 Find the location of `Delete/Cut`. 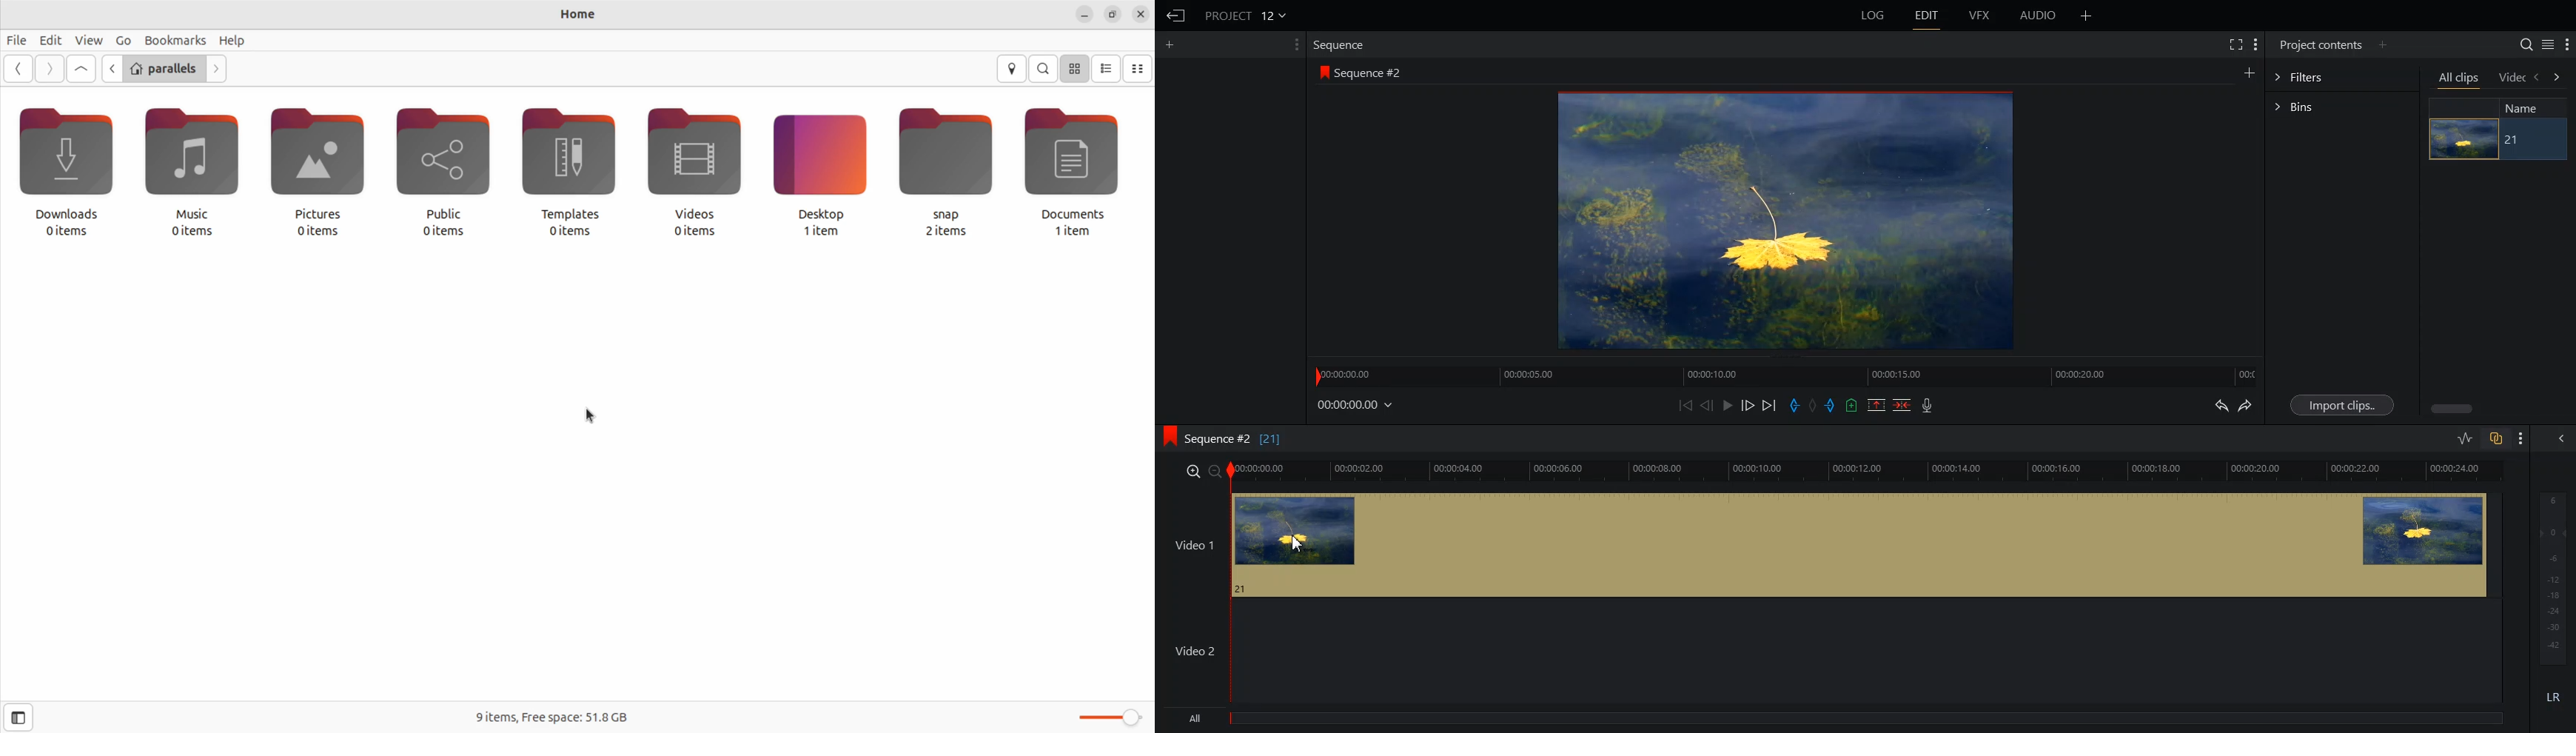

Delete/Cut is located at coordinates (1902, 405).